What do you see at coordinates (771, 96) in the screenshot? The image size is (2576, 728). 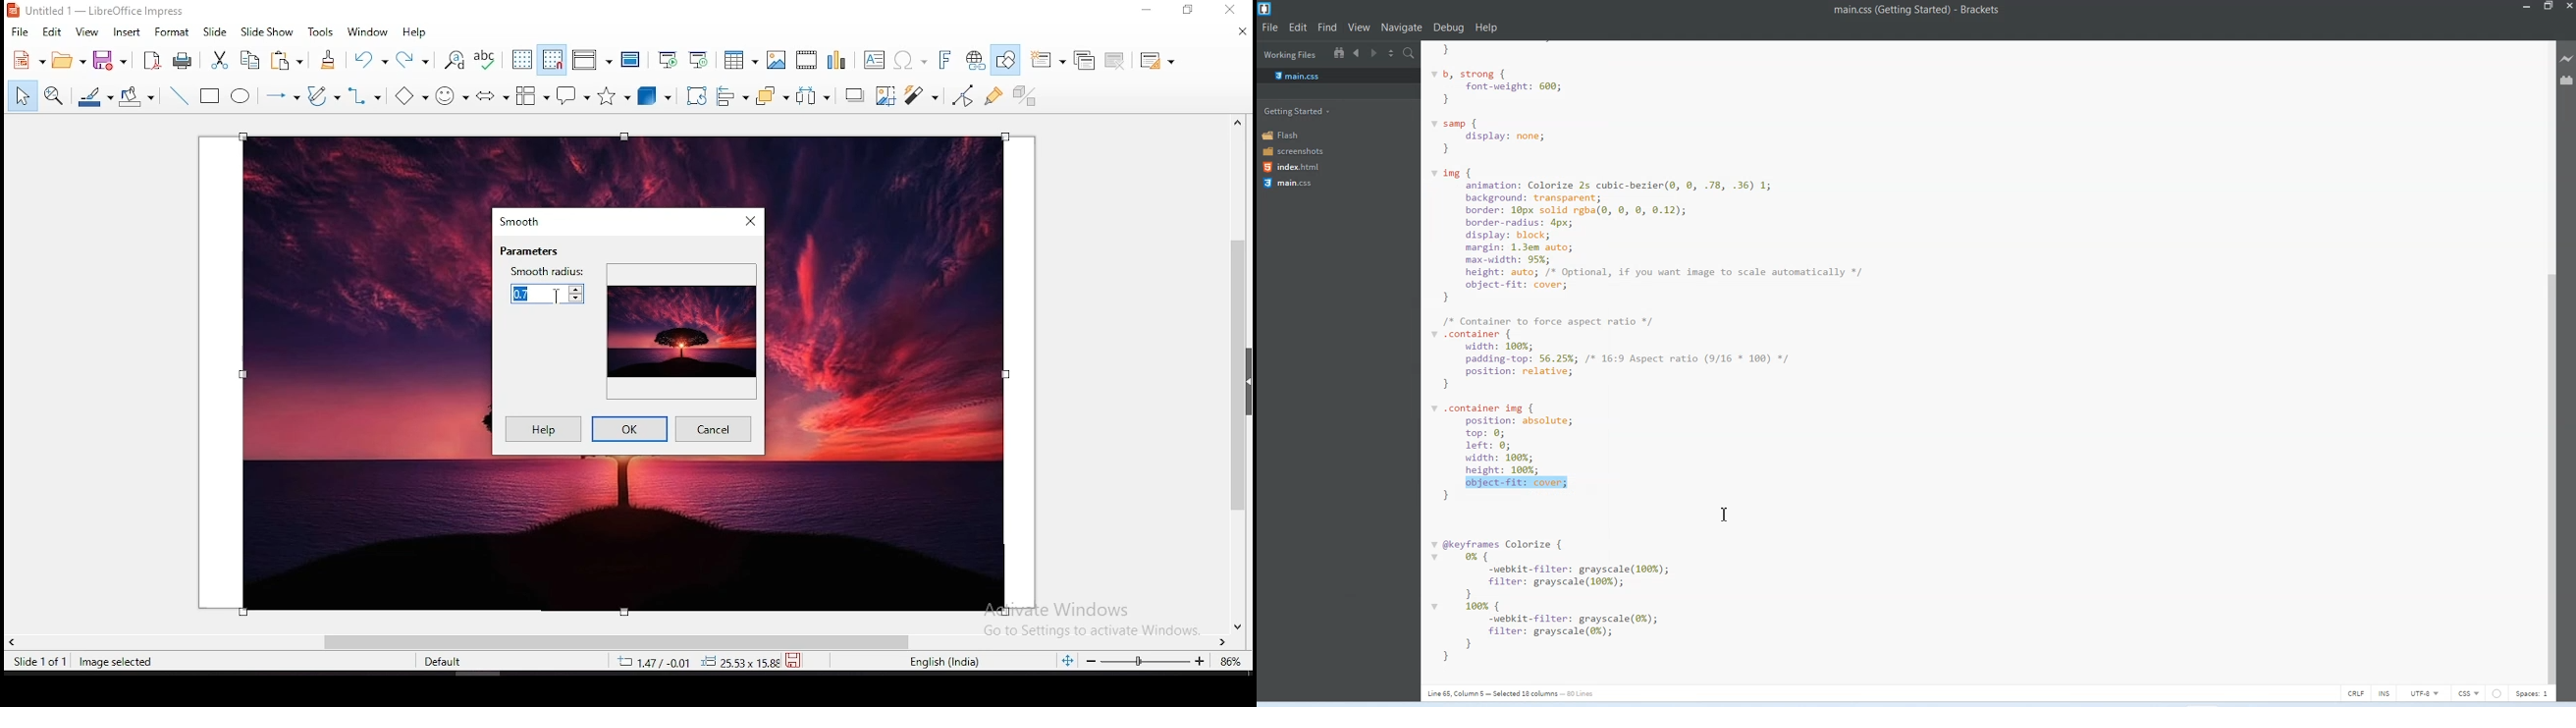 I see `arrange` at bounding box center [771, 96].